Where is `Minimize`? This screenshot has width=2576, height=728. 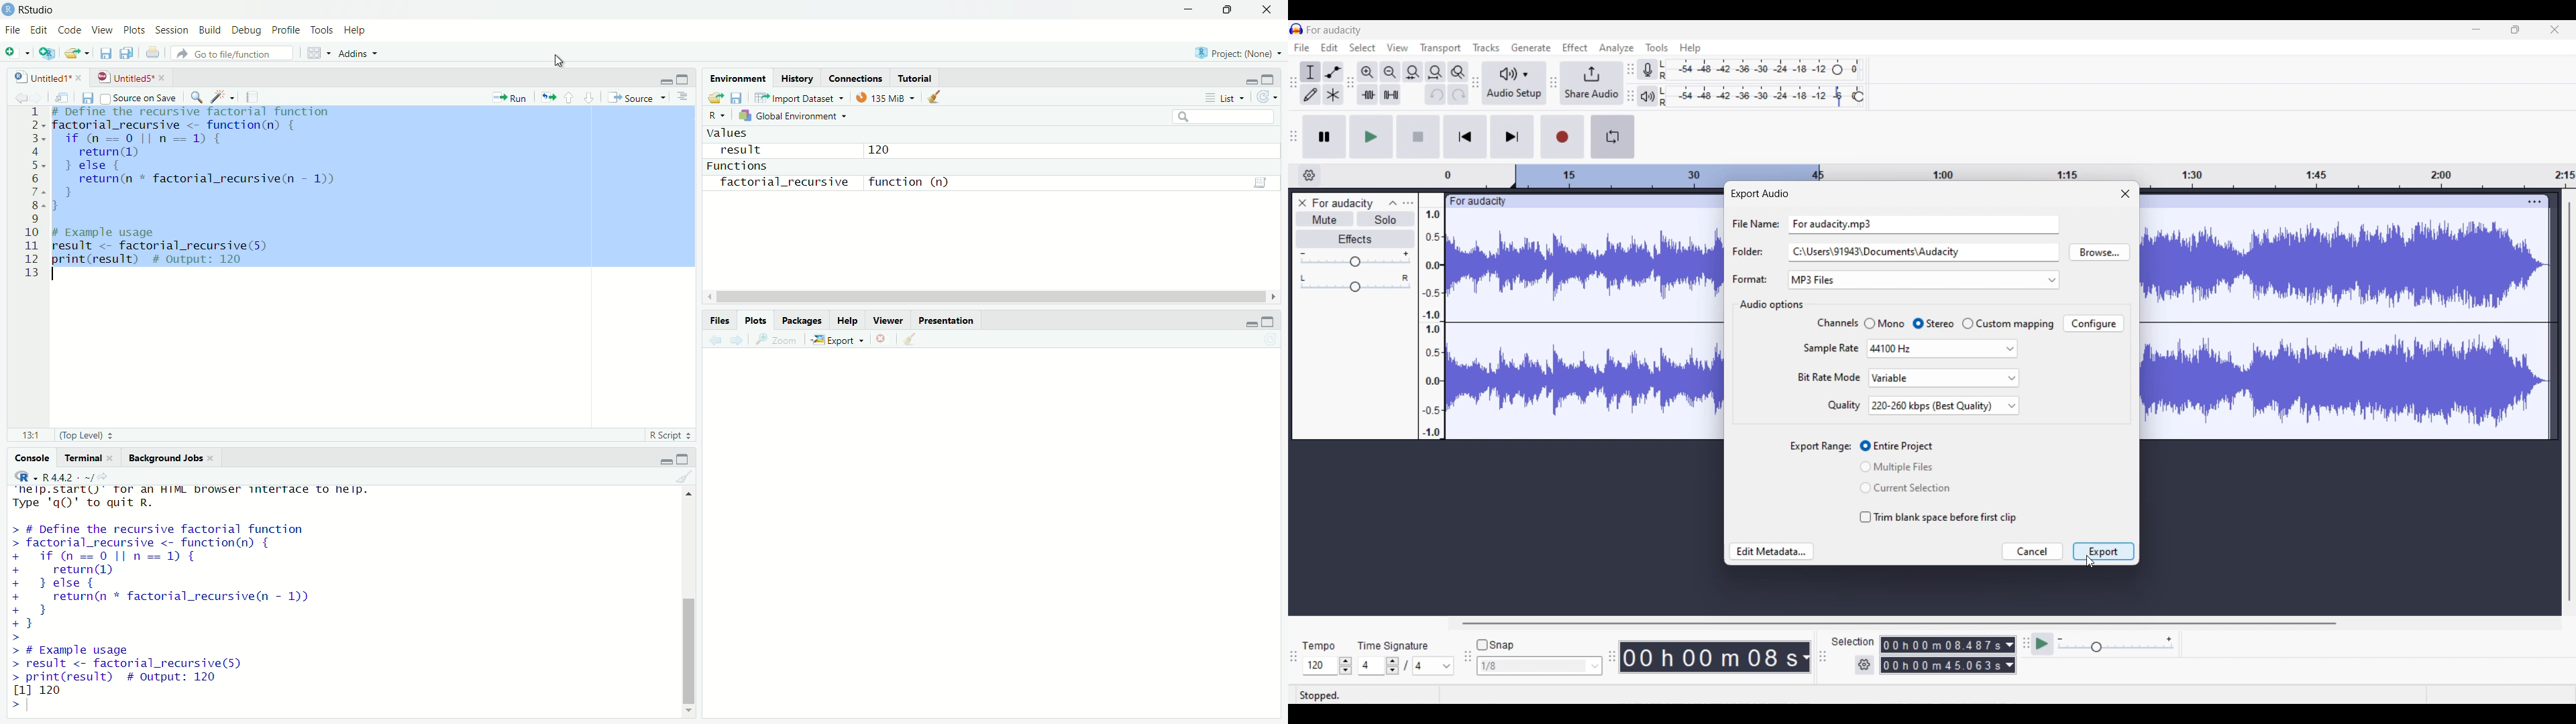
Minimize is located at coordinates (2476, 29).